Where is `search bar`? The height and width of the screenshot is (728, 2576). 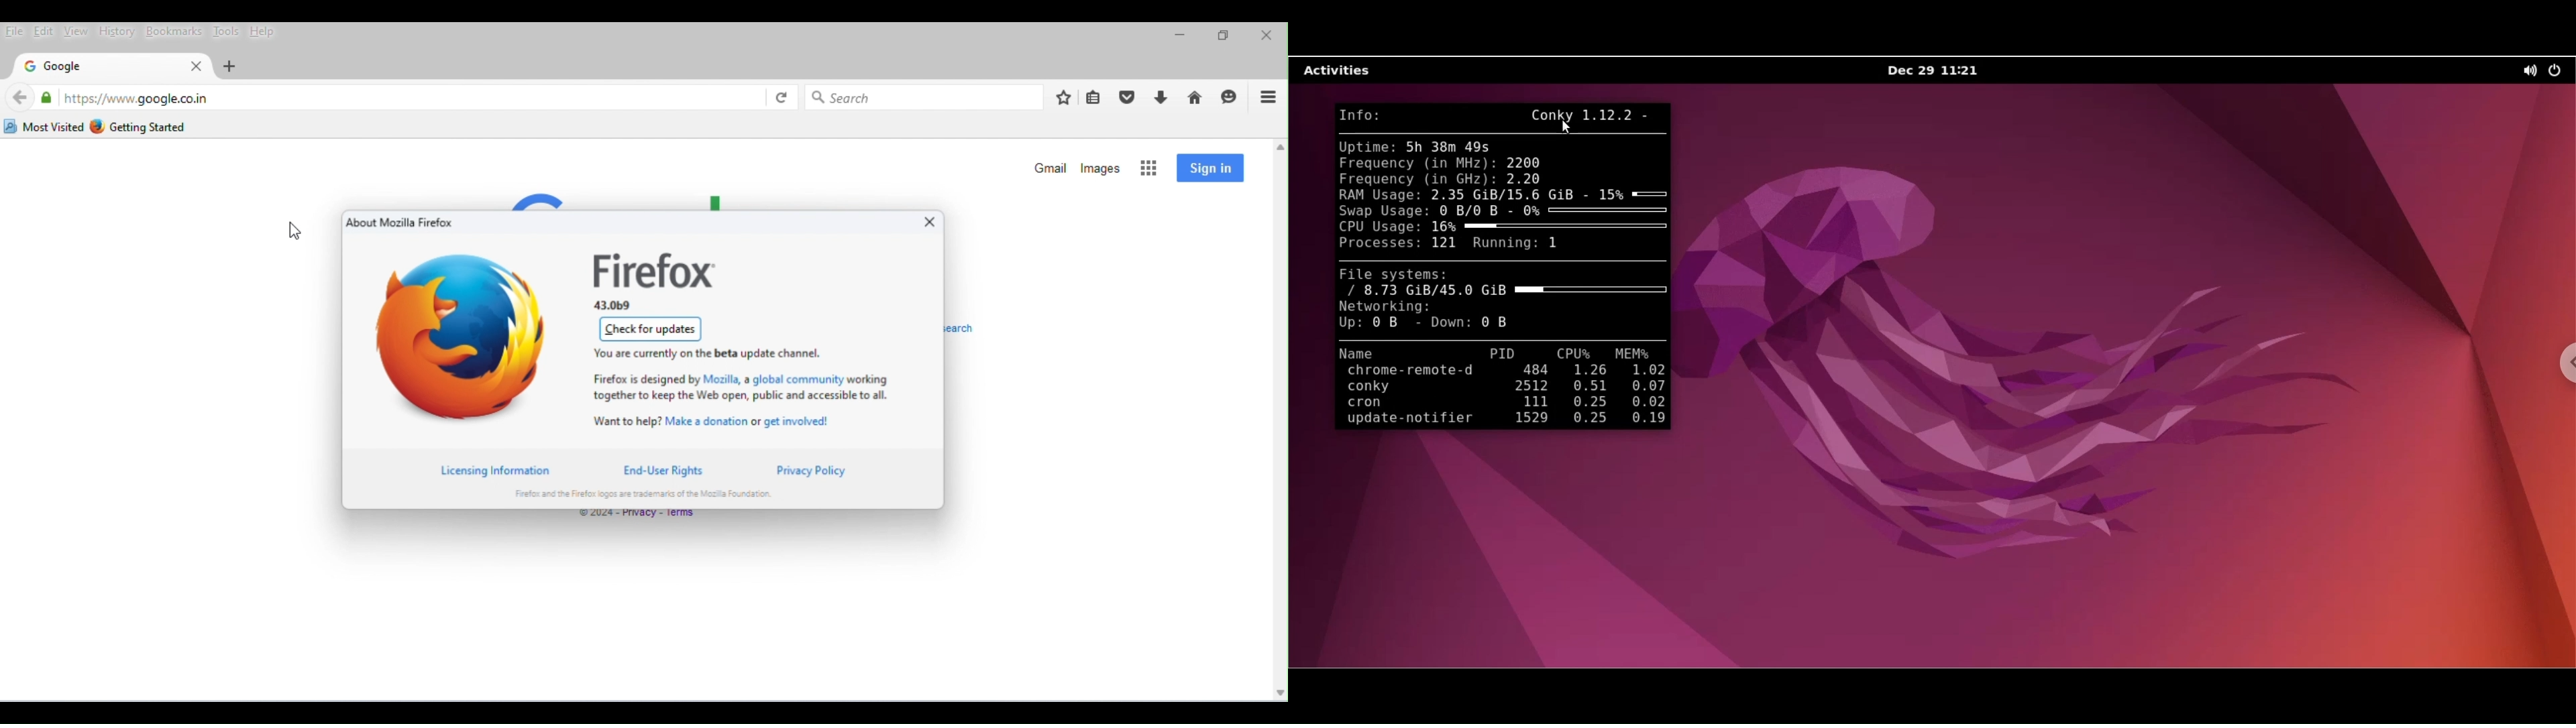 search bar is located at coordinates (927, 96).